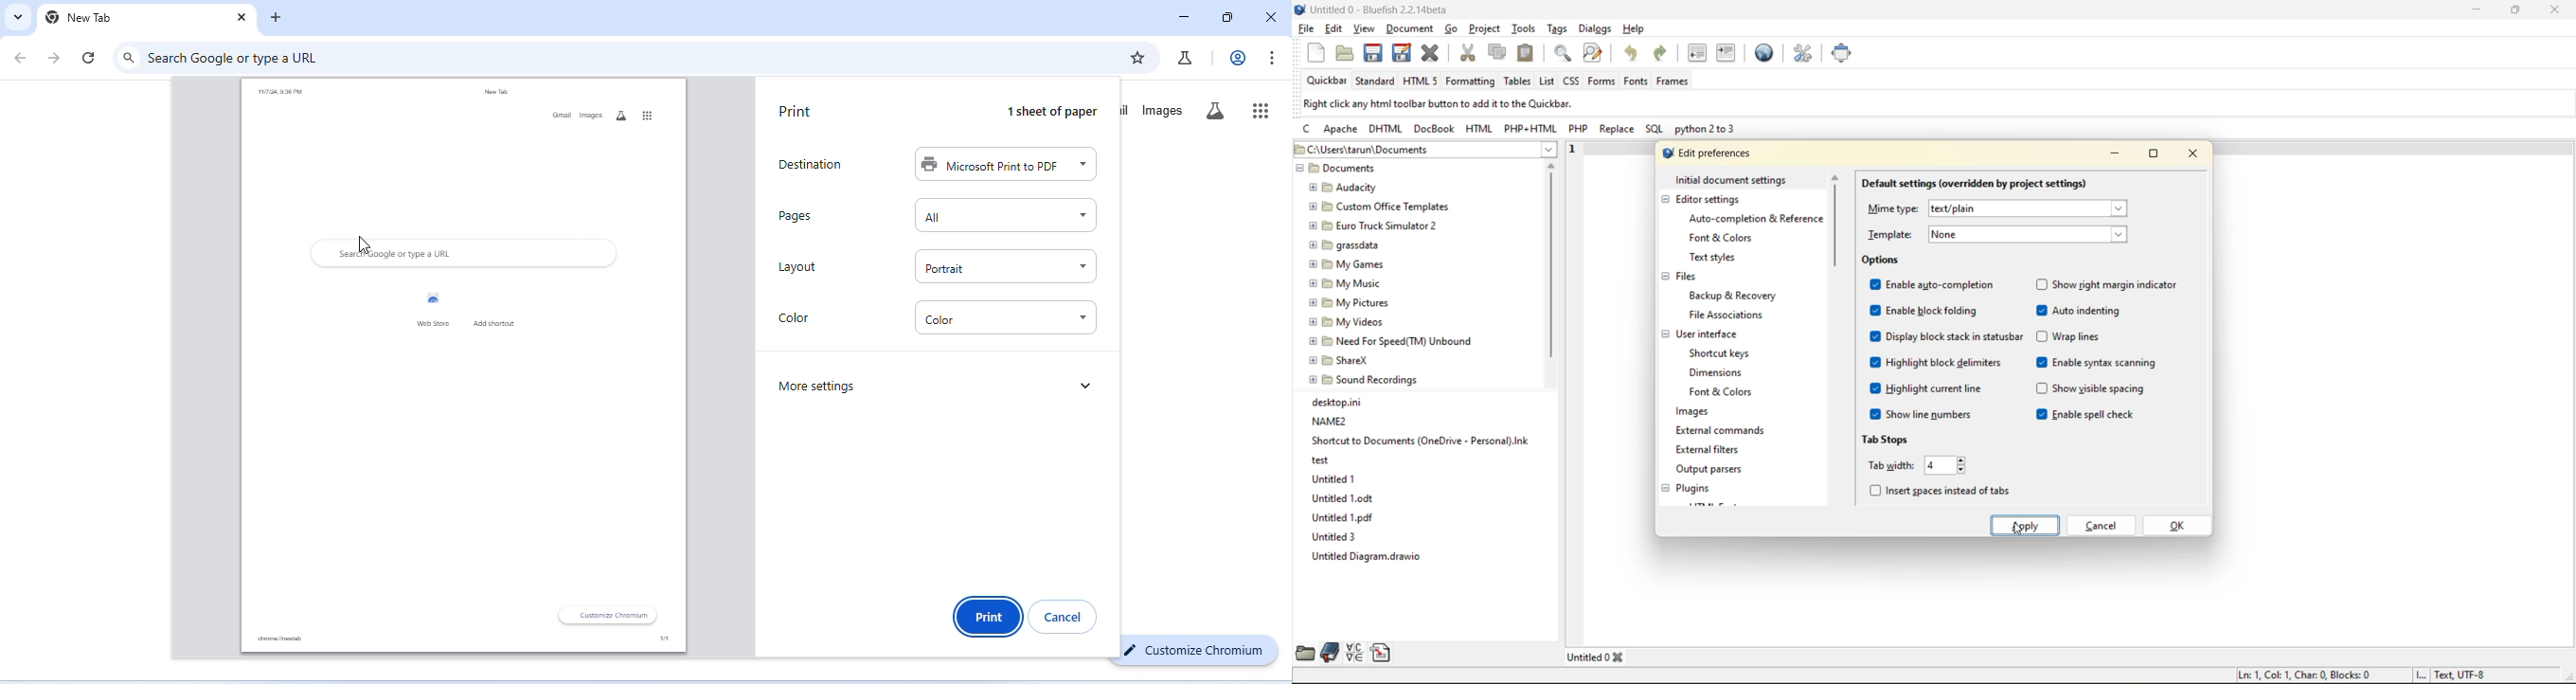 The height and width of the screenshot is (700, 2576). I want to click on file browser, so click(1303, 655).